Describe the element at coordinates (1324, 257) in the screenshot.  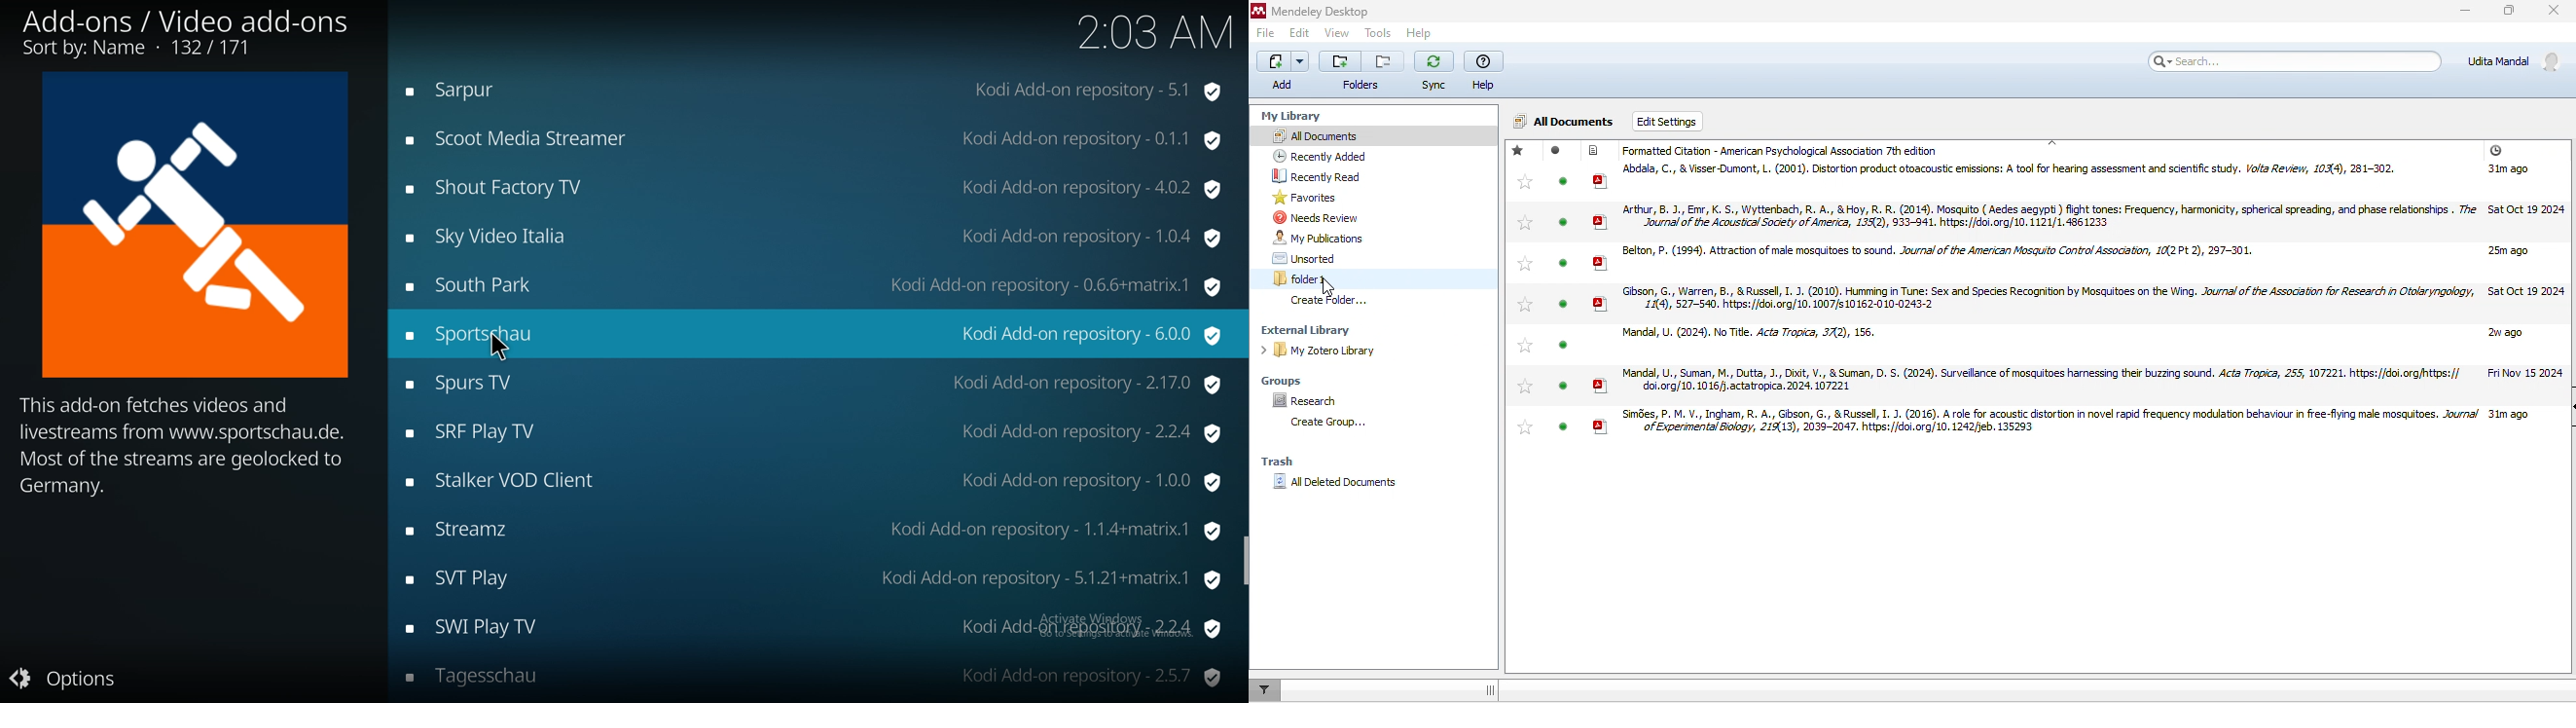
I see `unsorted` at that location.